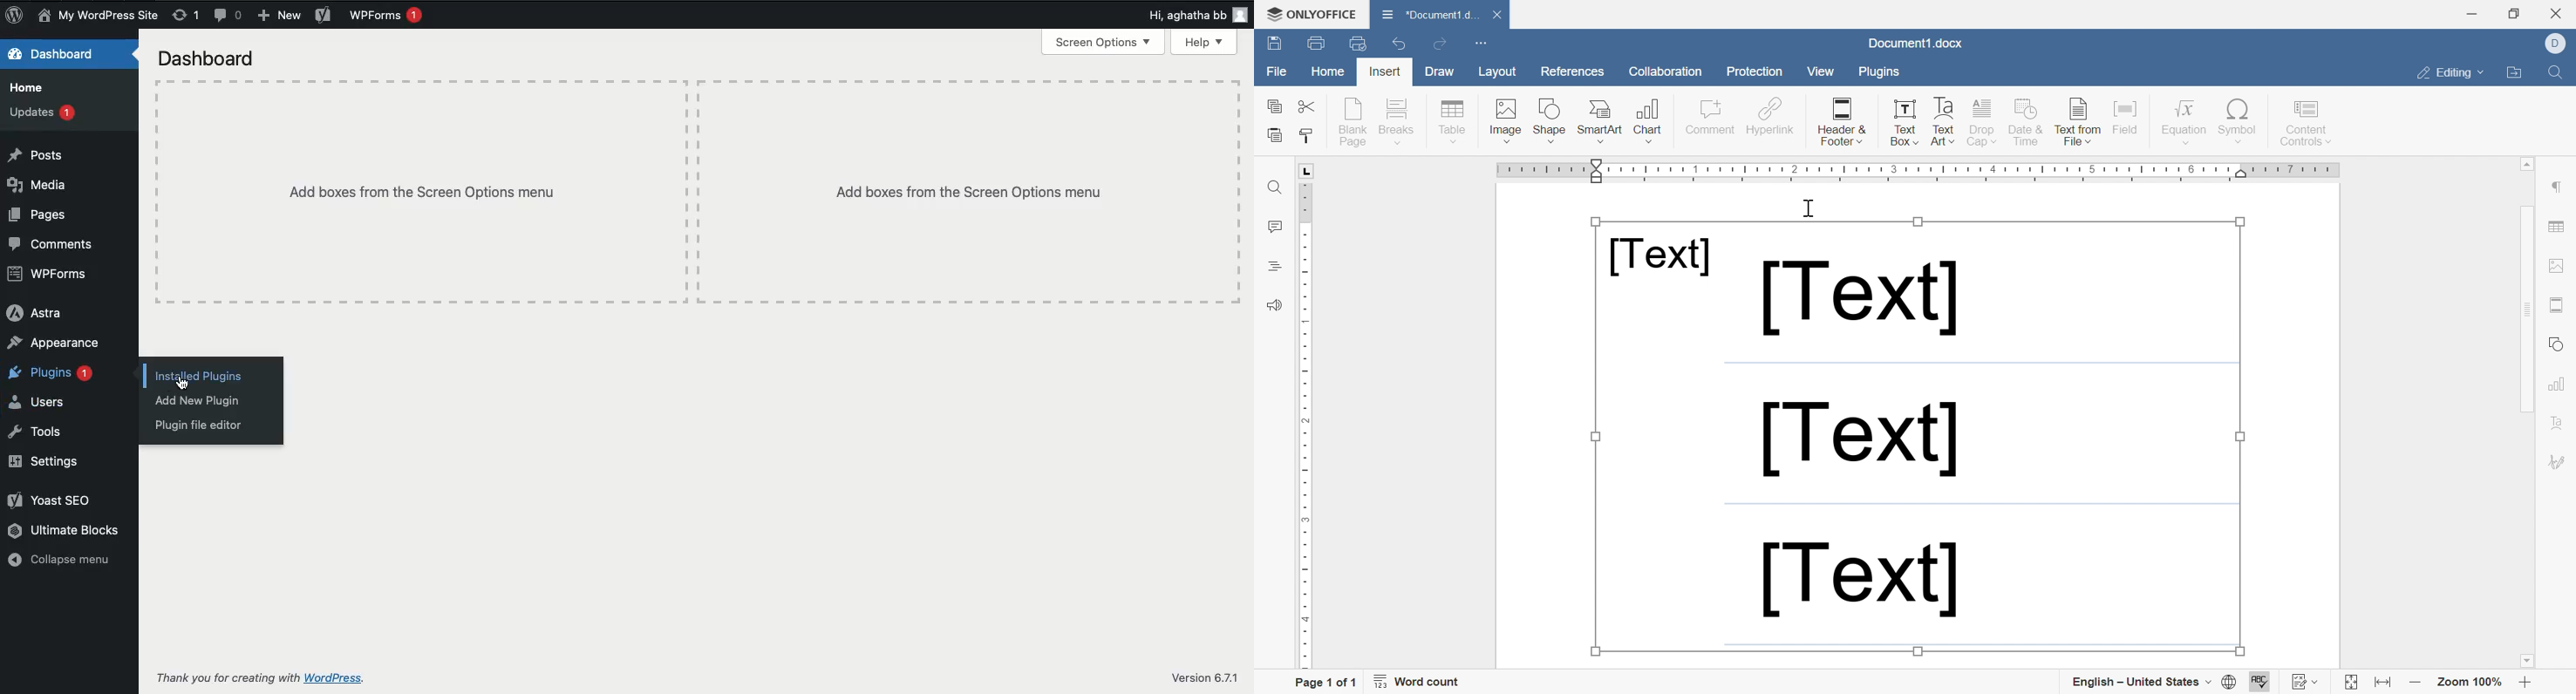  Describe the element at coordinates (58, 276) in the screenshot. I see `WPForms` at that location.